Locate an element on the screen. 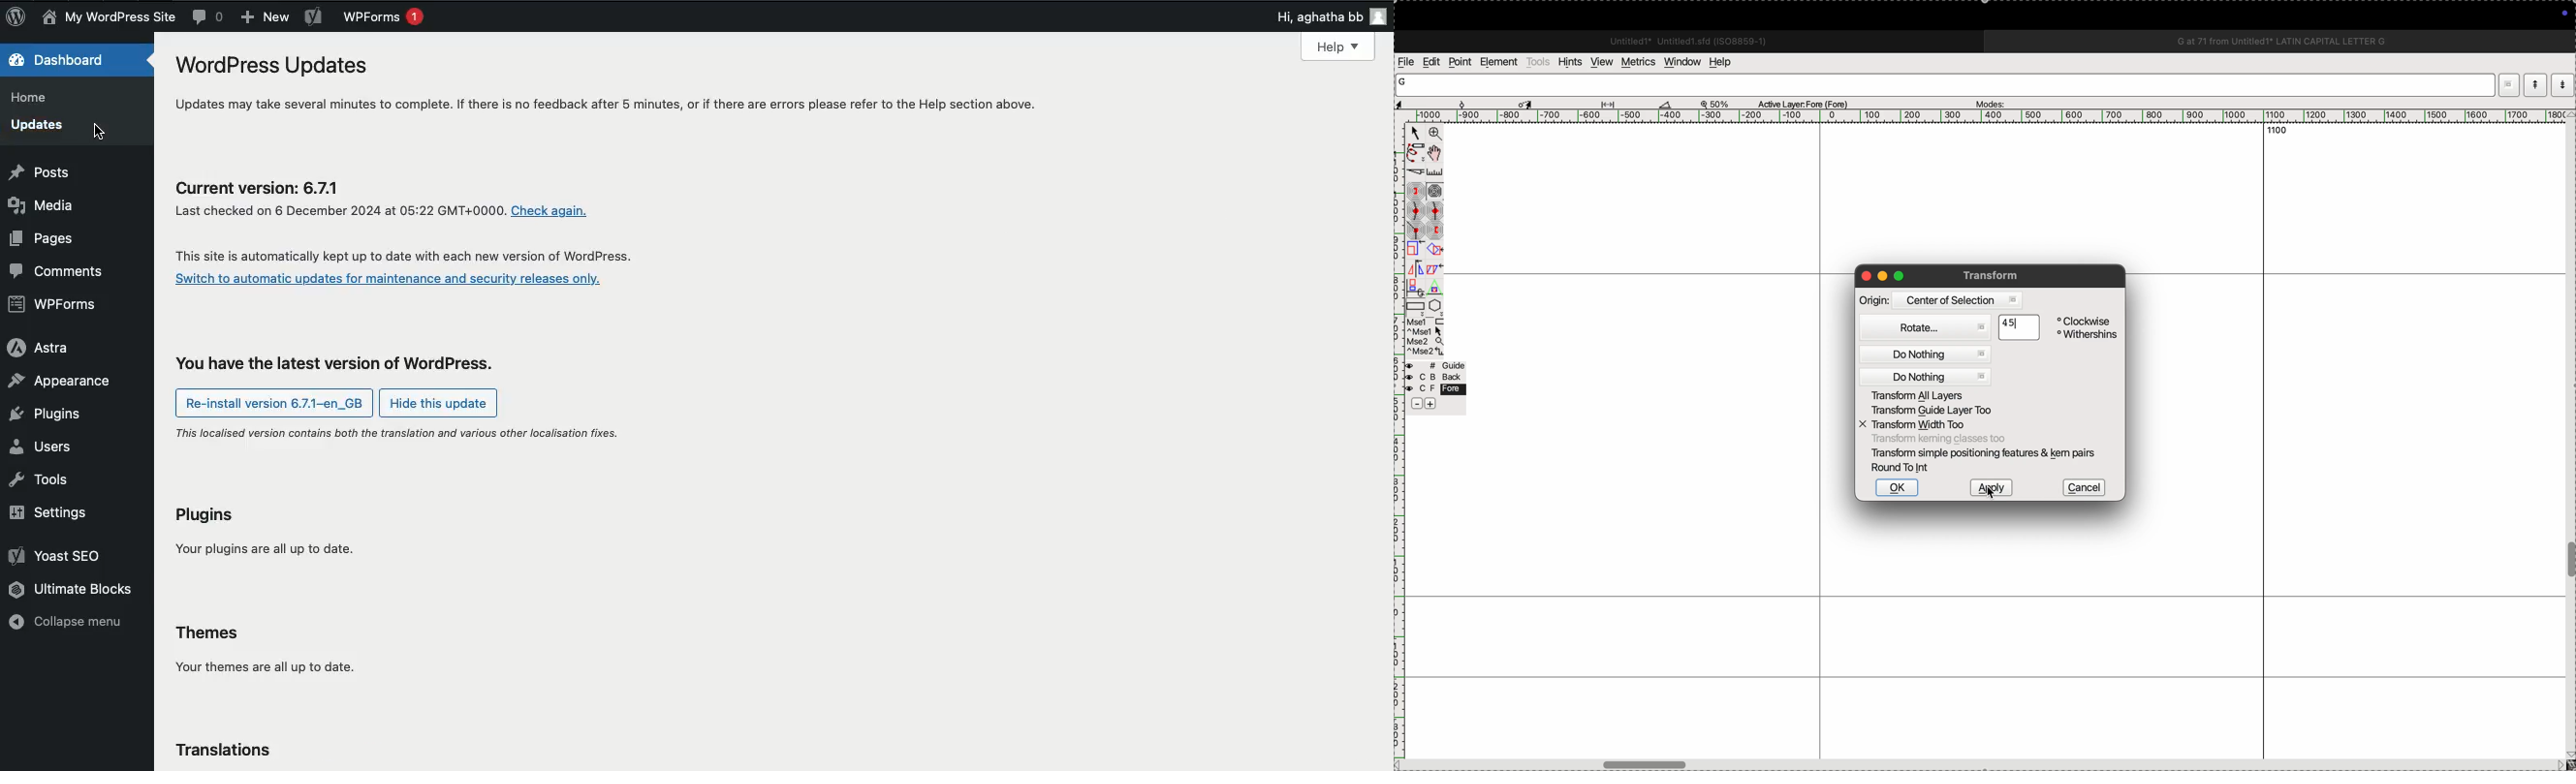 The height and width of the screenshot is (784, 2576). Transform all layers is located at coordinates (1928, 396).